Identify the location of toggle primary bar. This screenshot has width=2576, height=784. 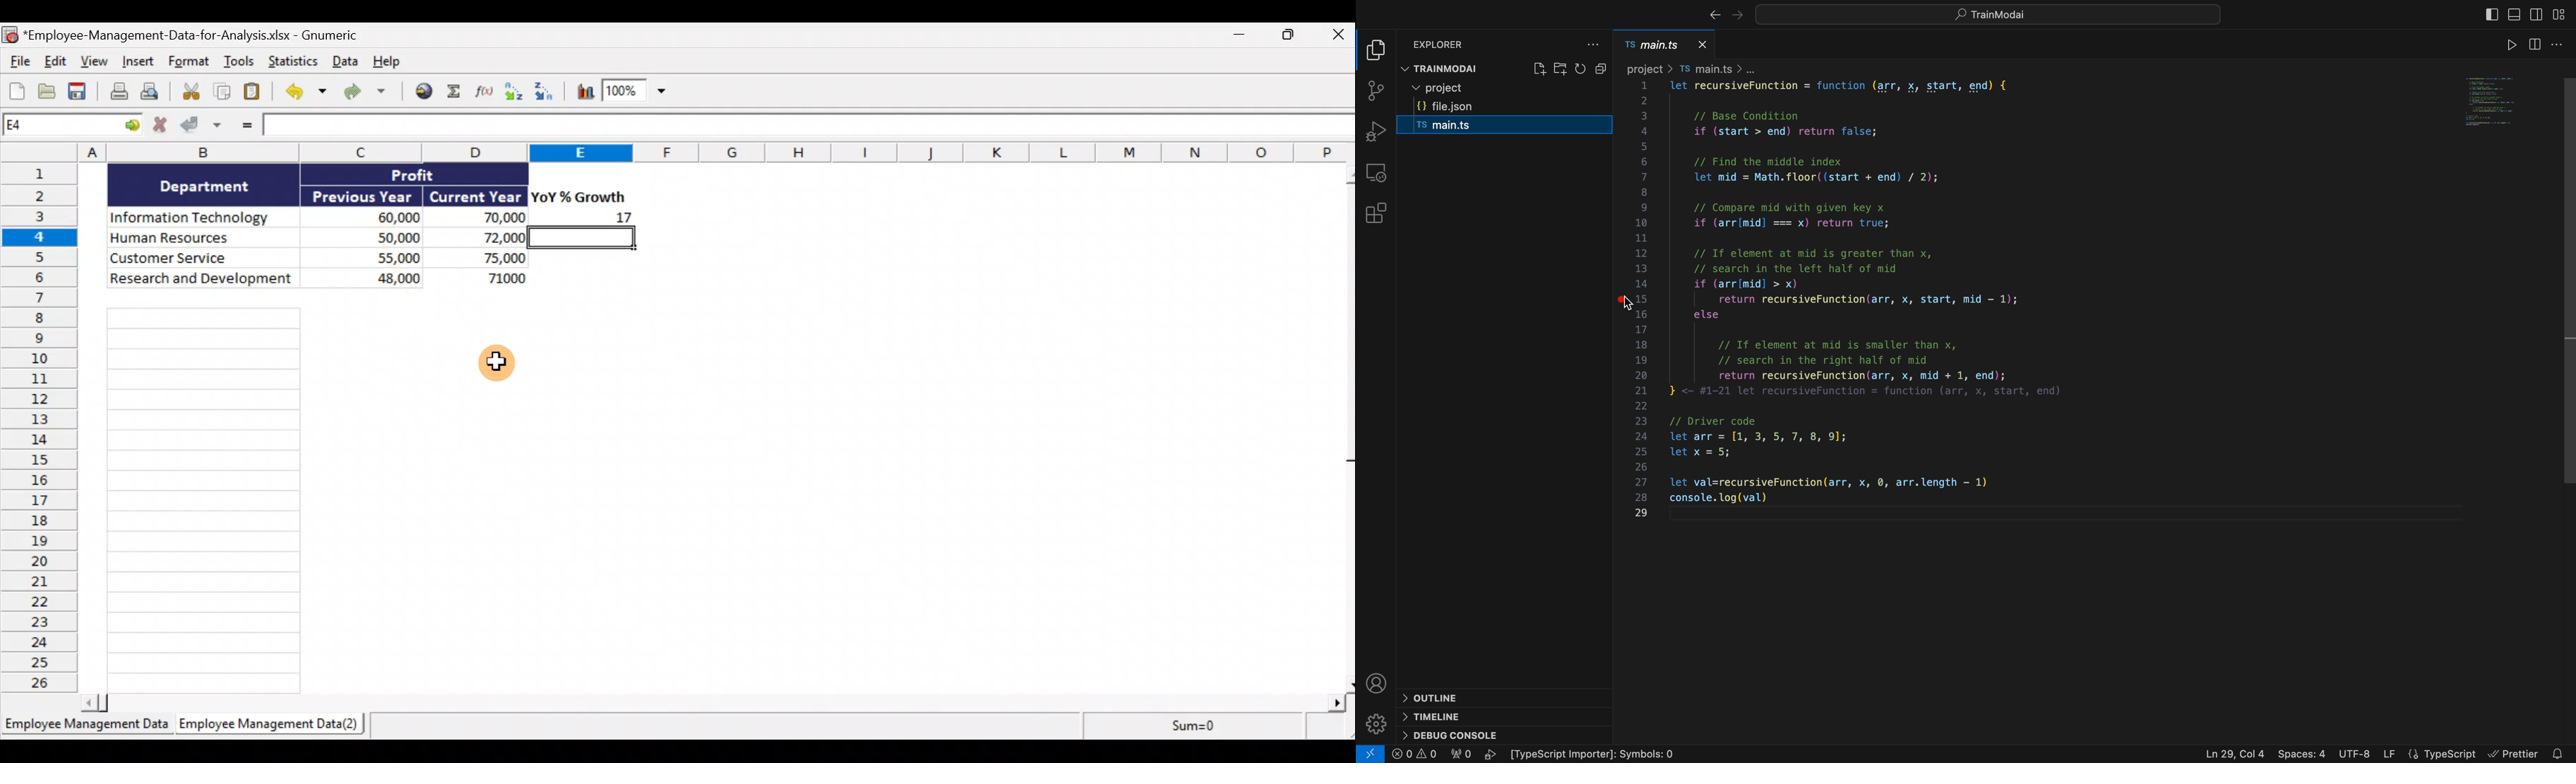
(2514, 13).